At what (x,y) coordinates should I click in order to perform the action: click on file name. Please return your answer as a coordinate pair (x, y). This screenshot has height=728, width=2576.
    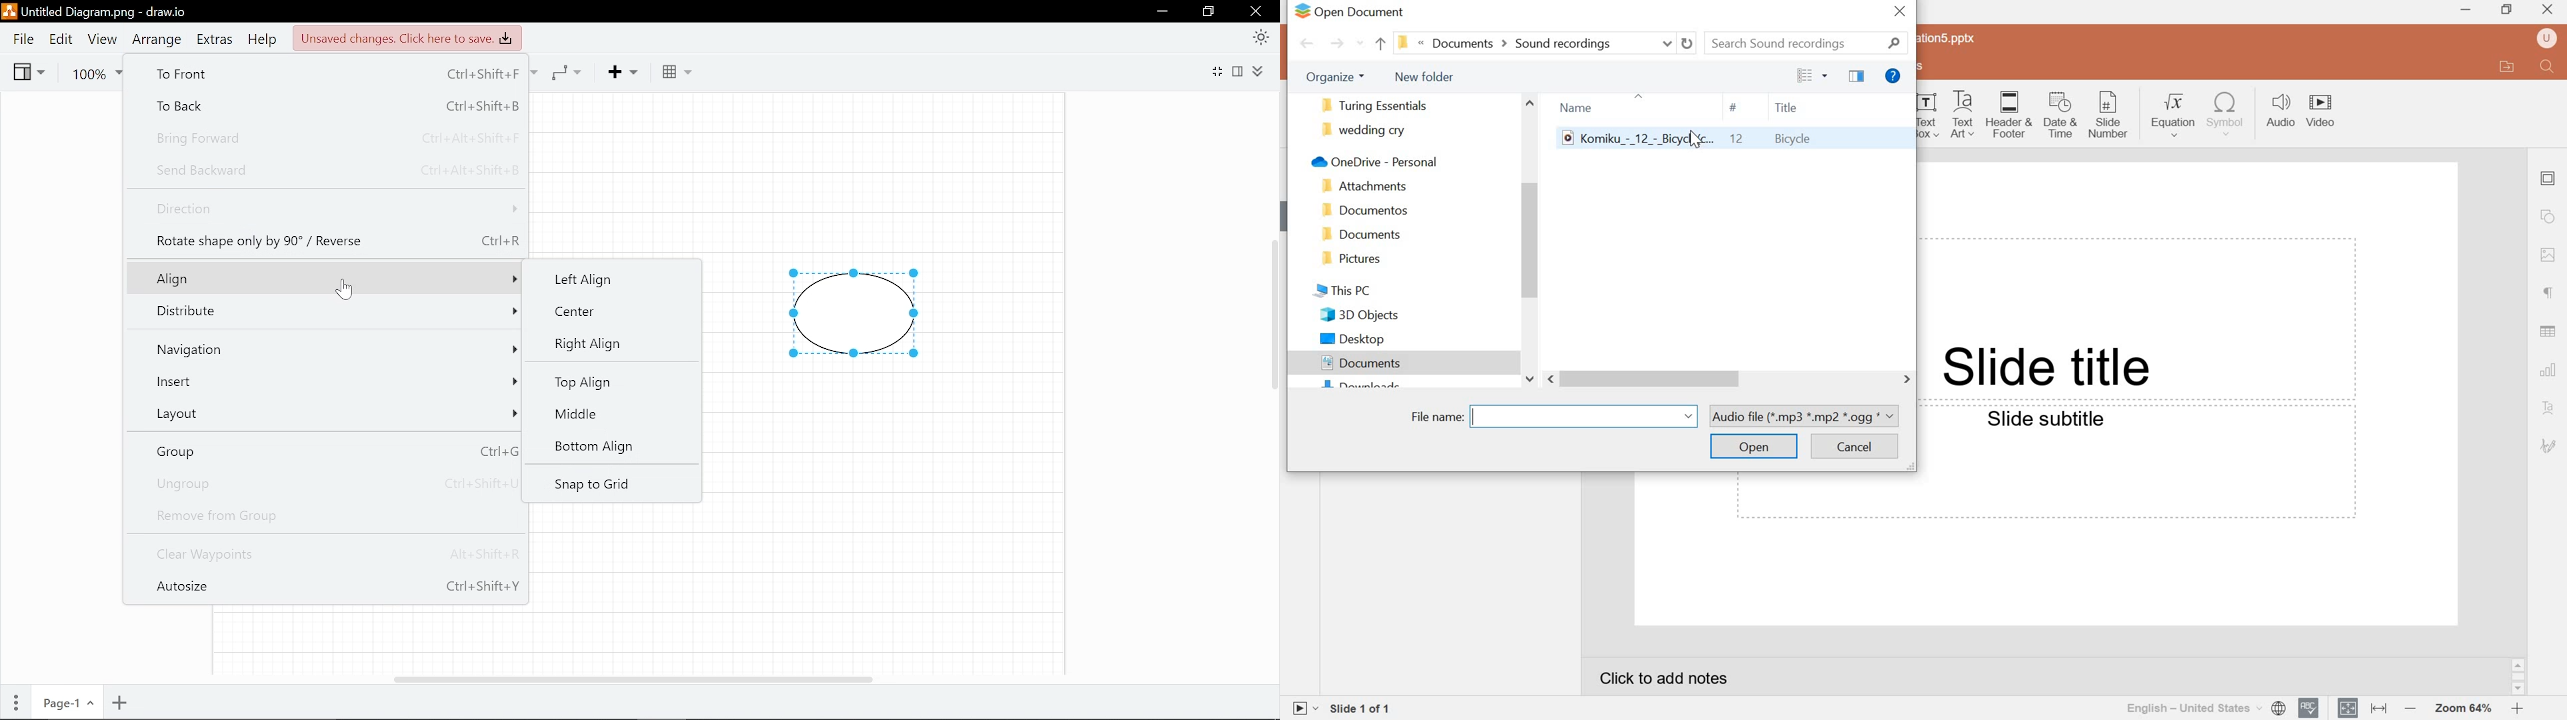
    Looking at the image, I should click on (1436, 416).